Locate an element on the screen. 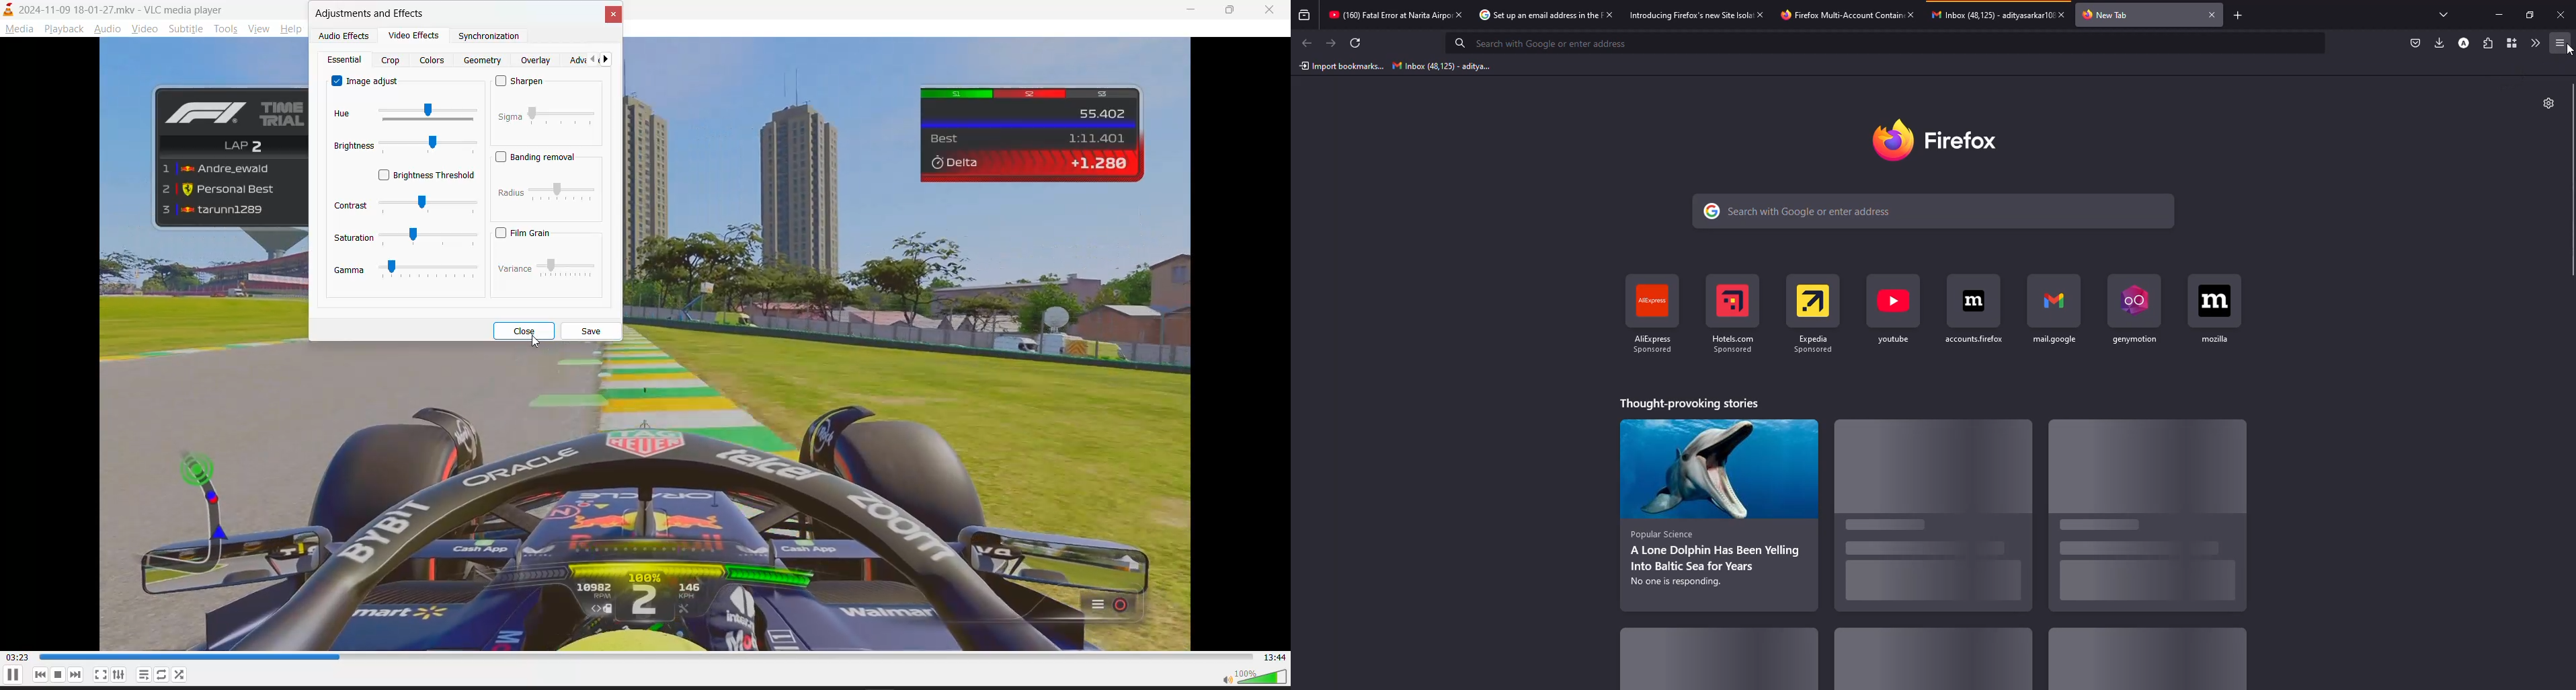  cursor is located at coordinates (533, 345).